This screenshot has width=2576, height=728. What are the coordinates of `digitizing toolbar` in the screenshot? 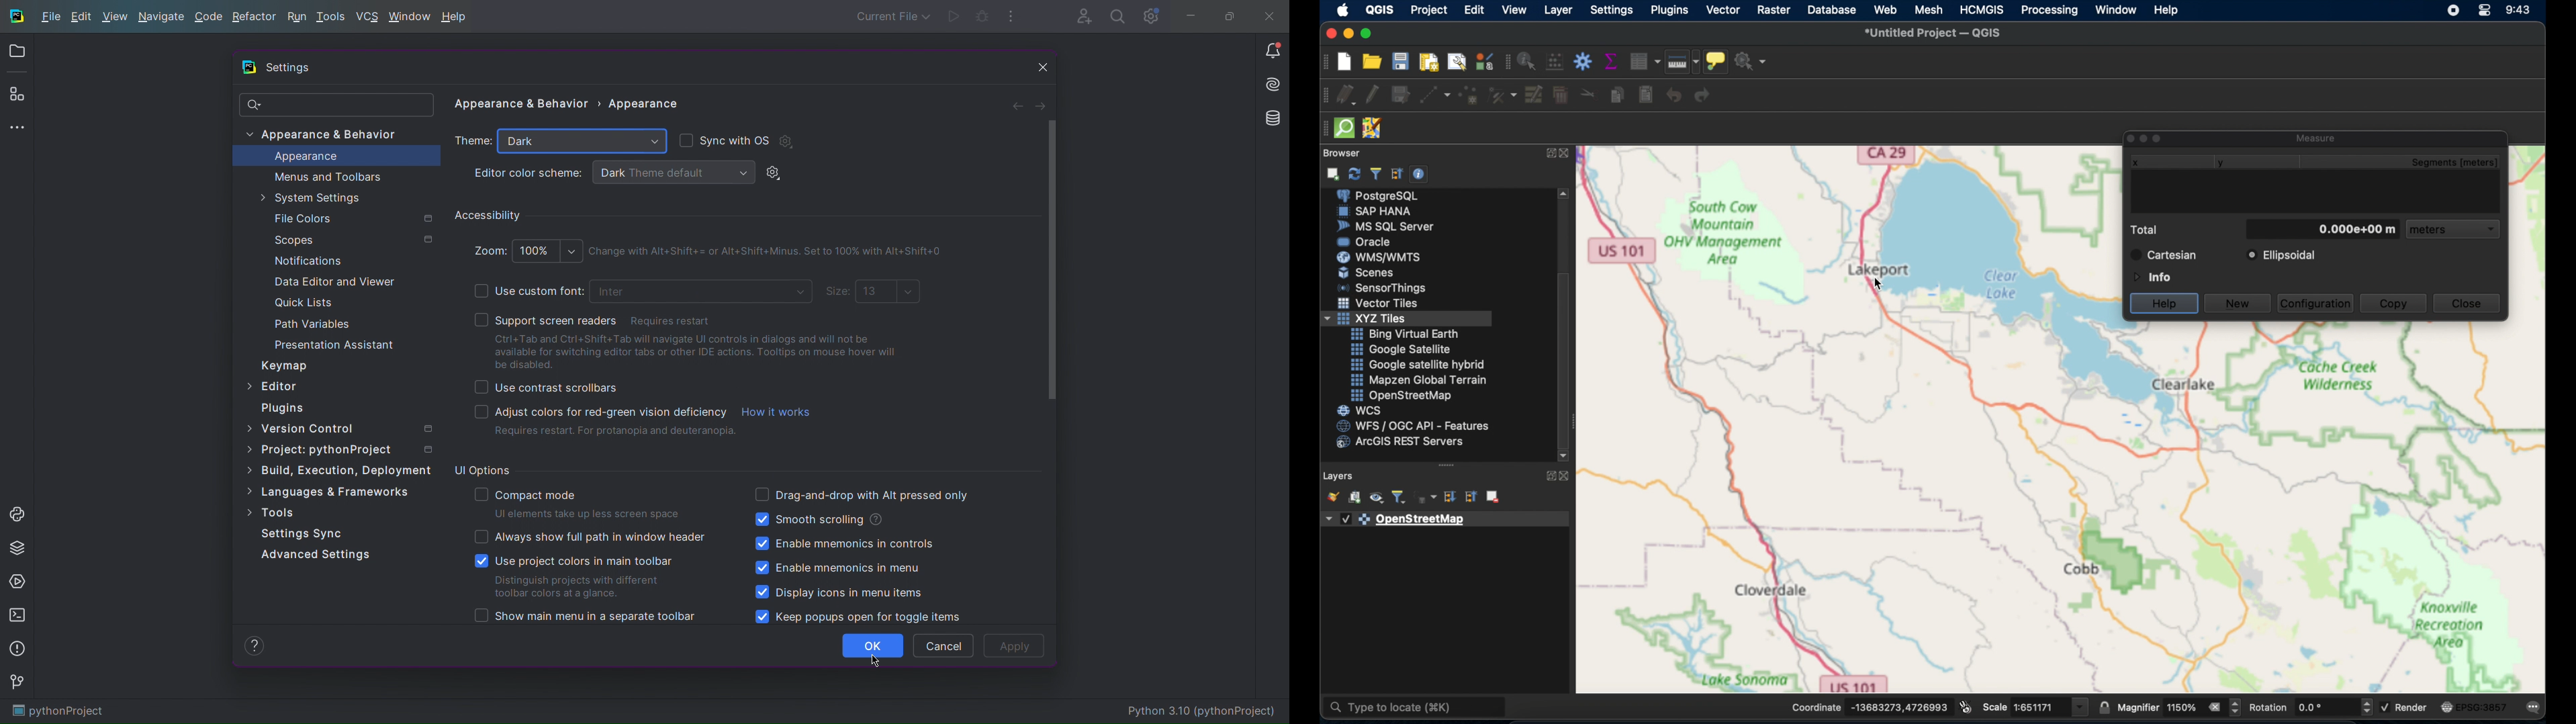 It's located at (1321, 98).